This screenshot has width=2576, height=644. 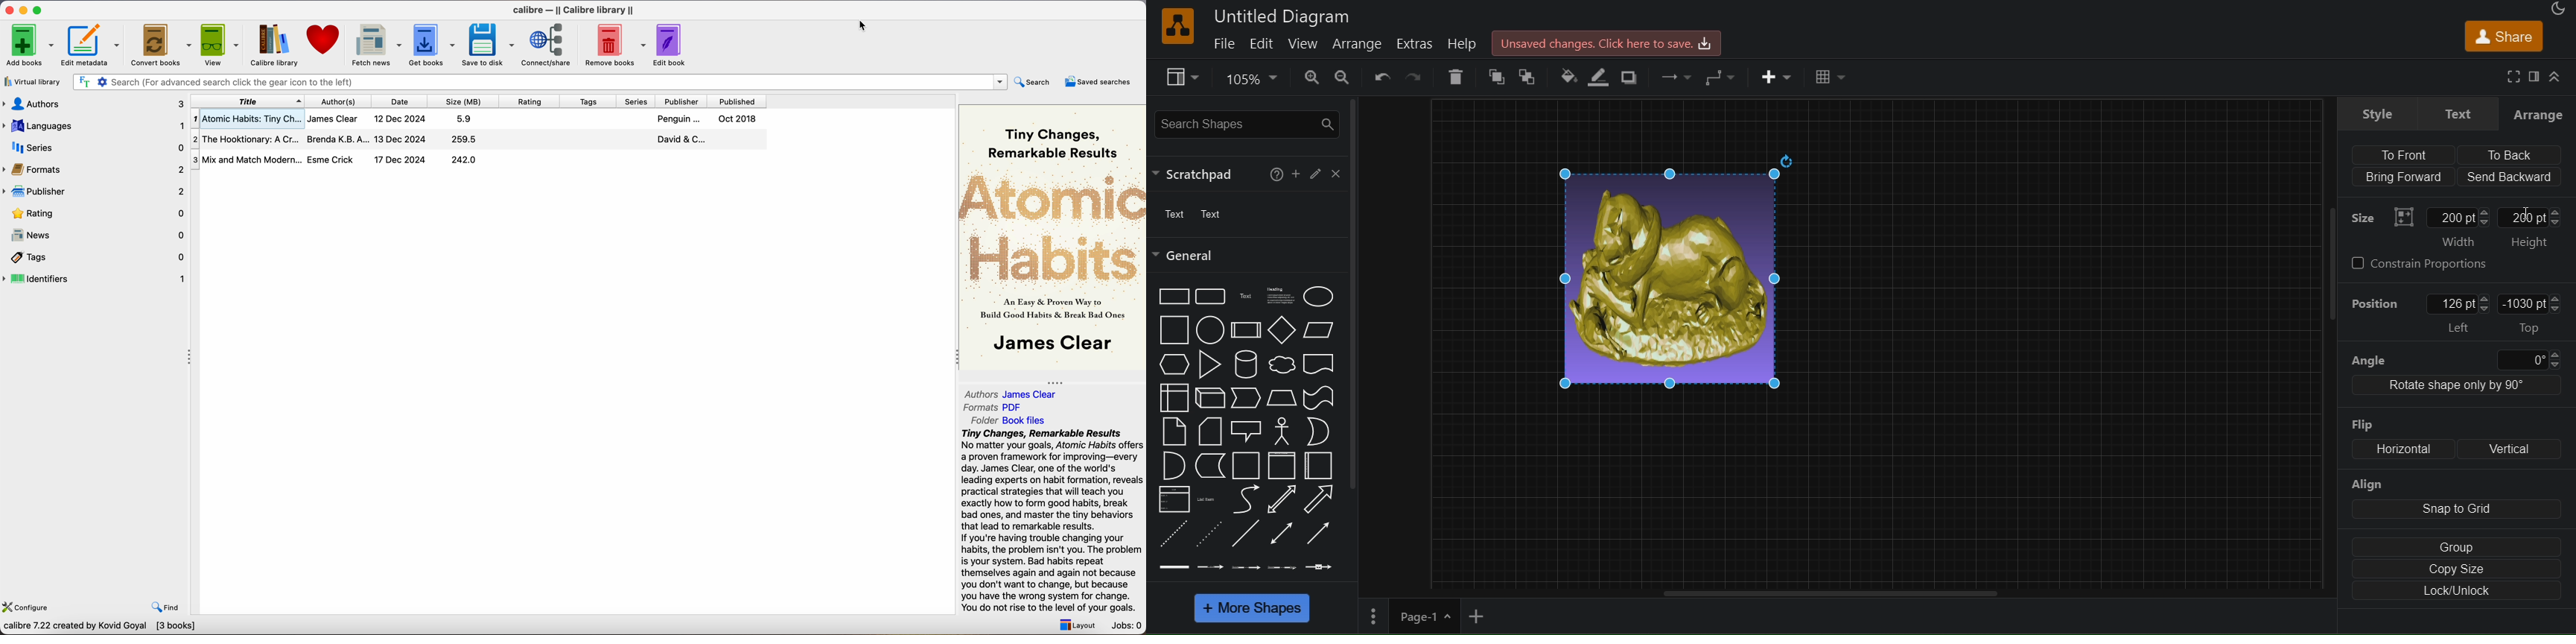 What do you see at coordinates (2455, 388) in the screenshot?
I see `Rotate shape only by 90 degree` at bounding box center [2455, 388].